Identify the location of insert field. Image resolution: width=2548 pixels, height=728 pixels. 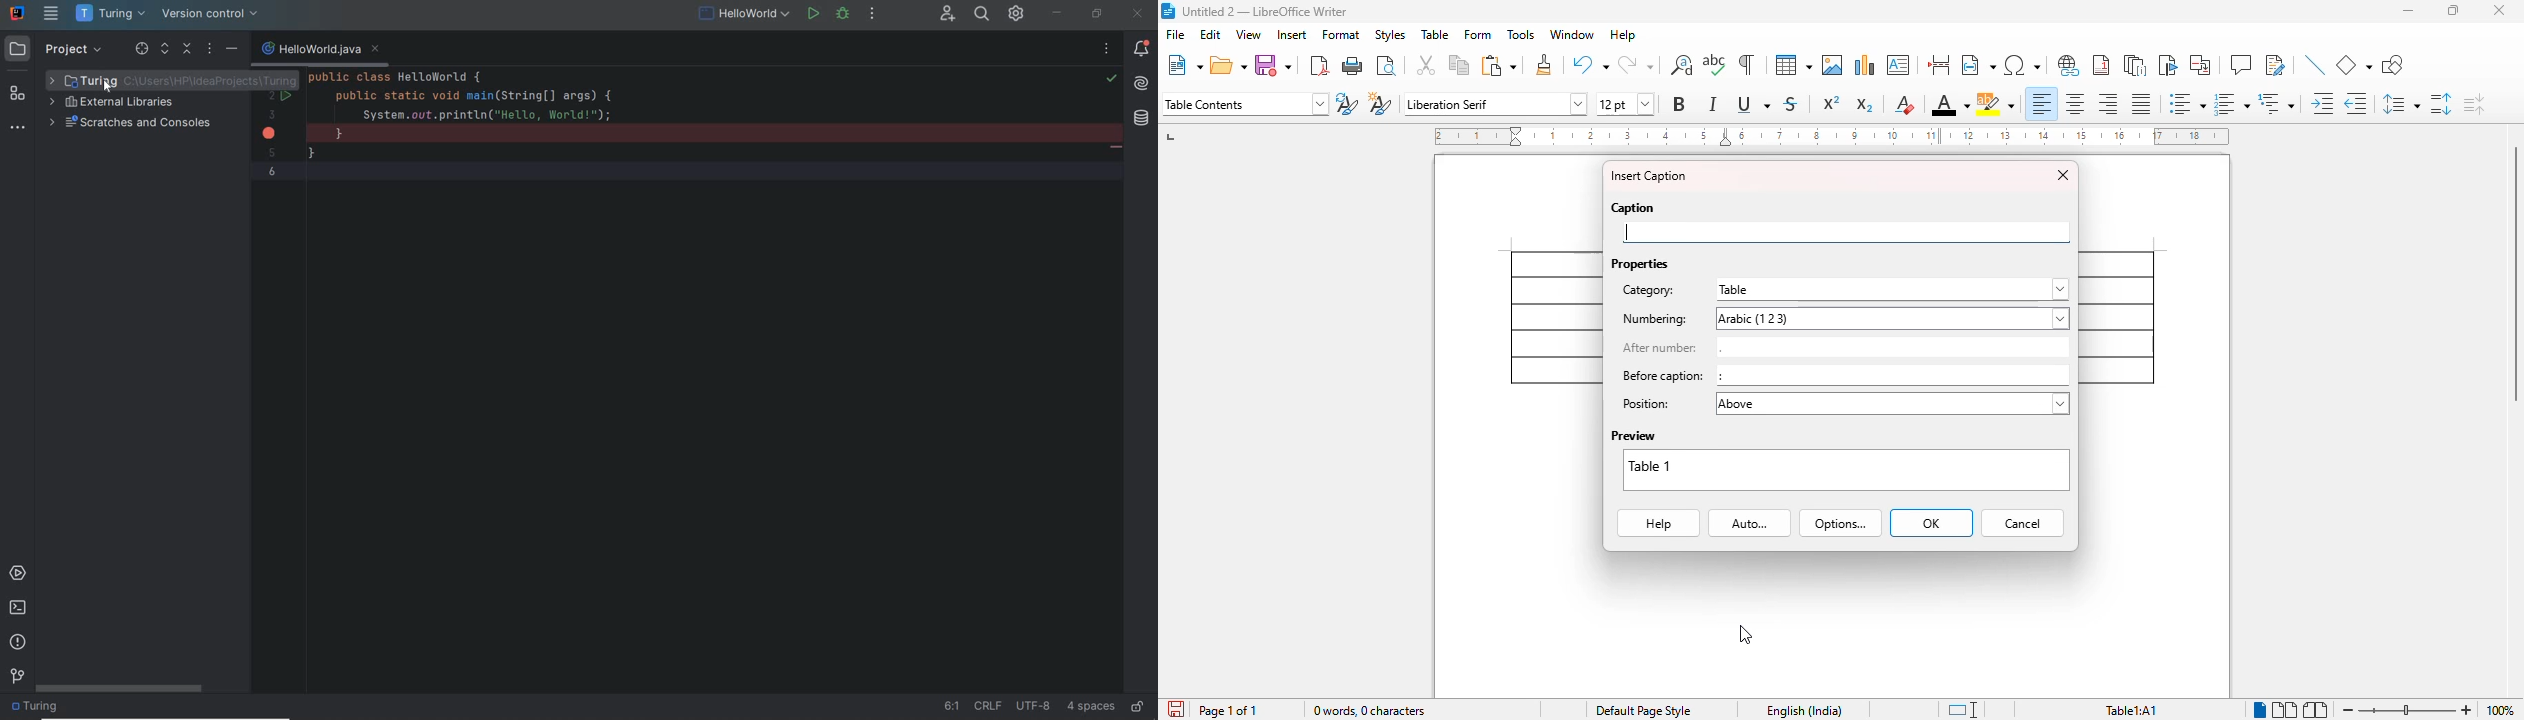
(1979, 64).